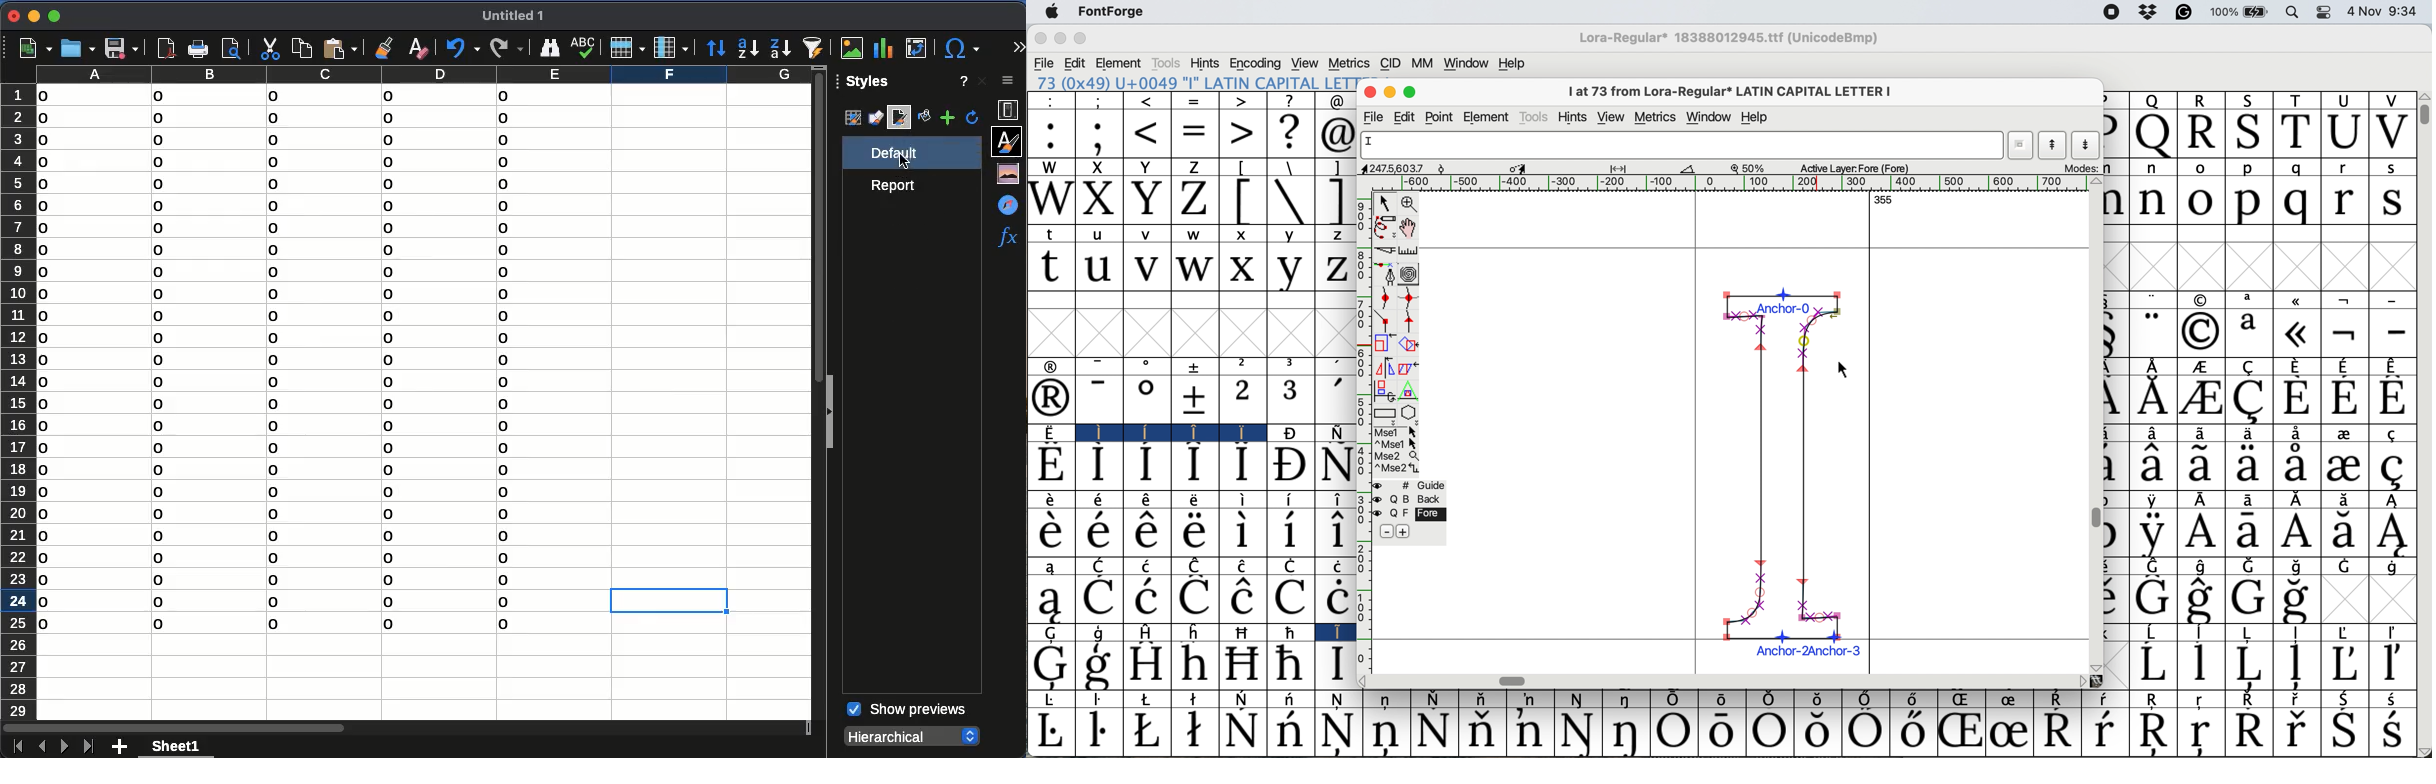  Describe the element at coordinates (1041, 39) in the screenshot. I see `close` at that location.